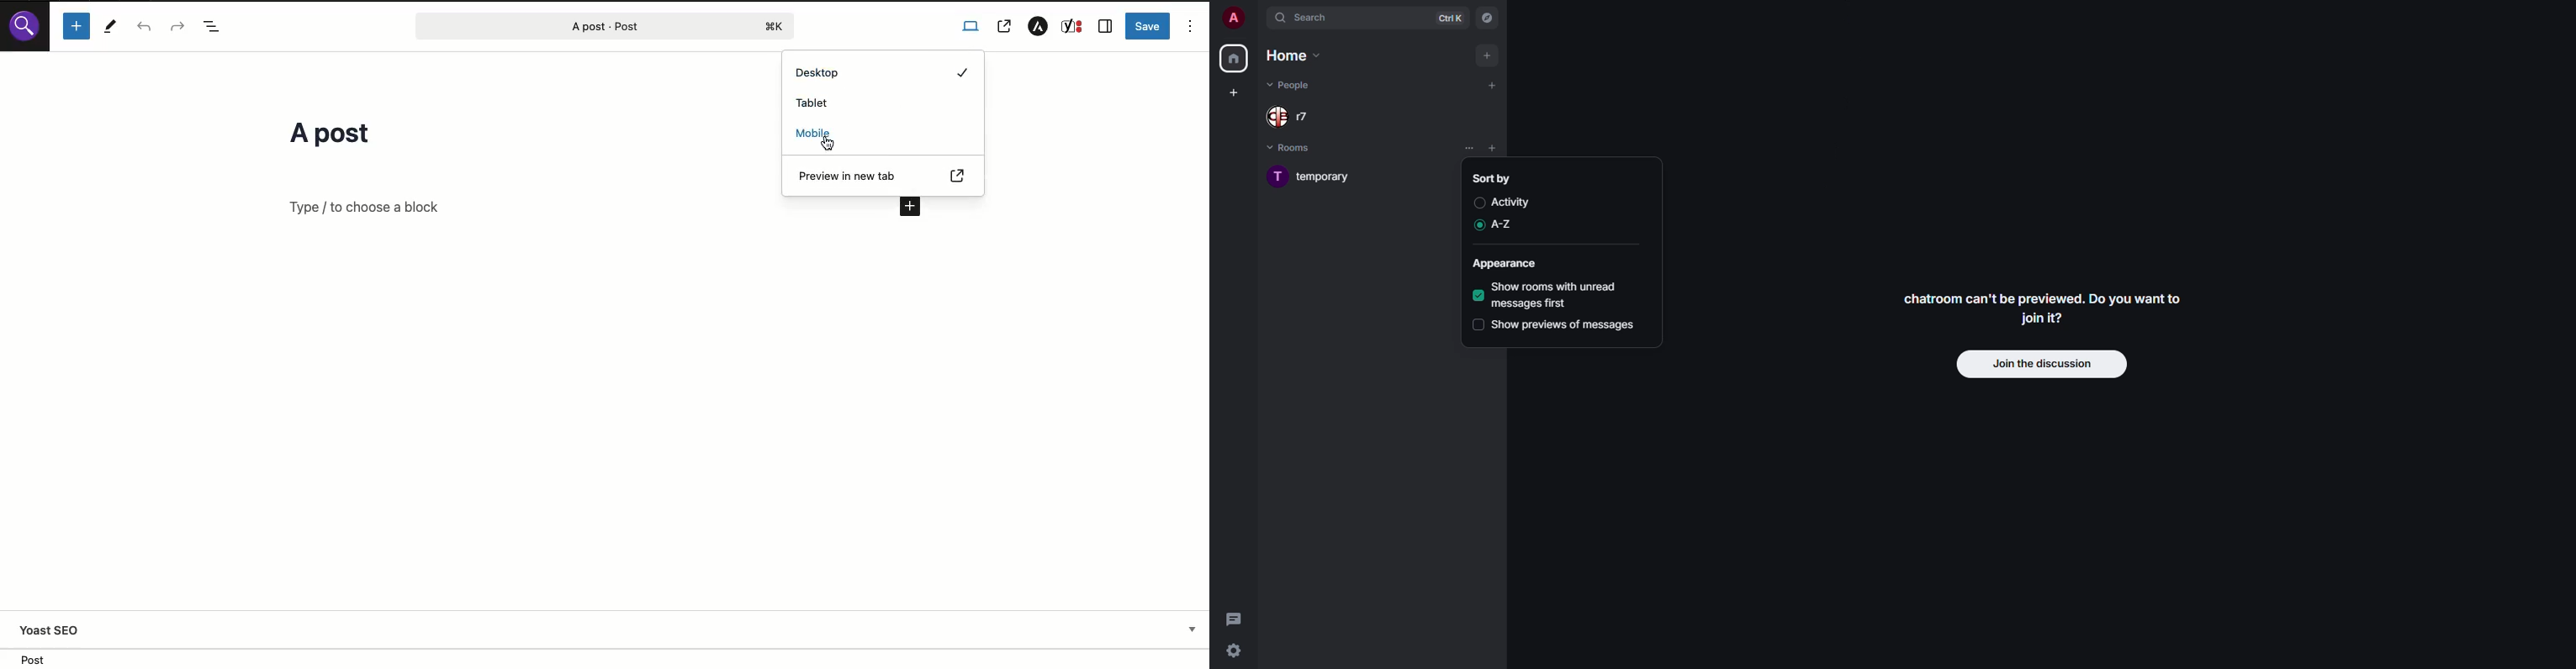 This screenshot has width=2576, height=672. What do you see at coordinates (1291, 147) in the screenshot?
I see `rooms` at bounding box center [1291, 147].